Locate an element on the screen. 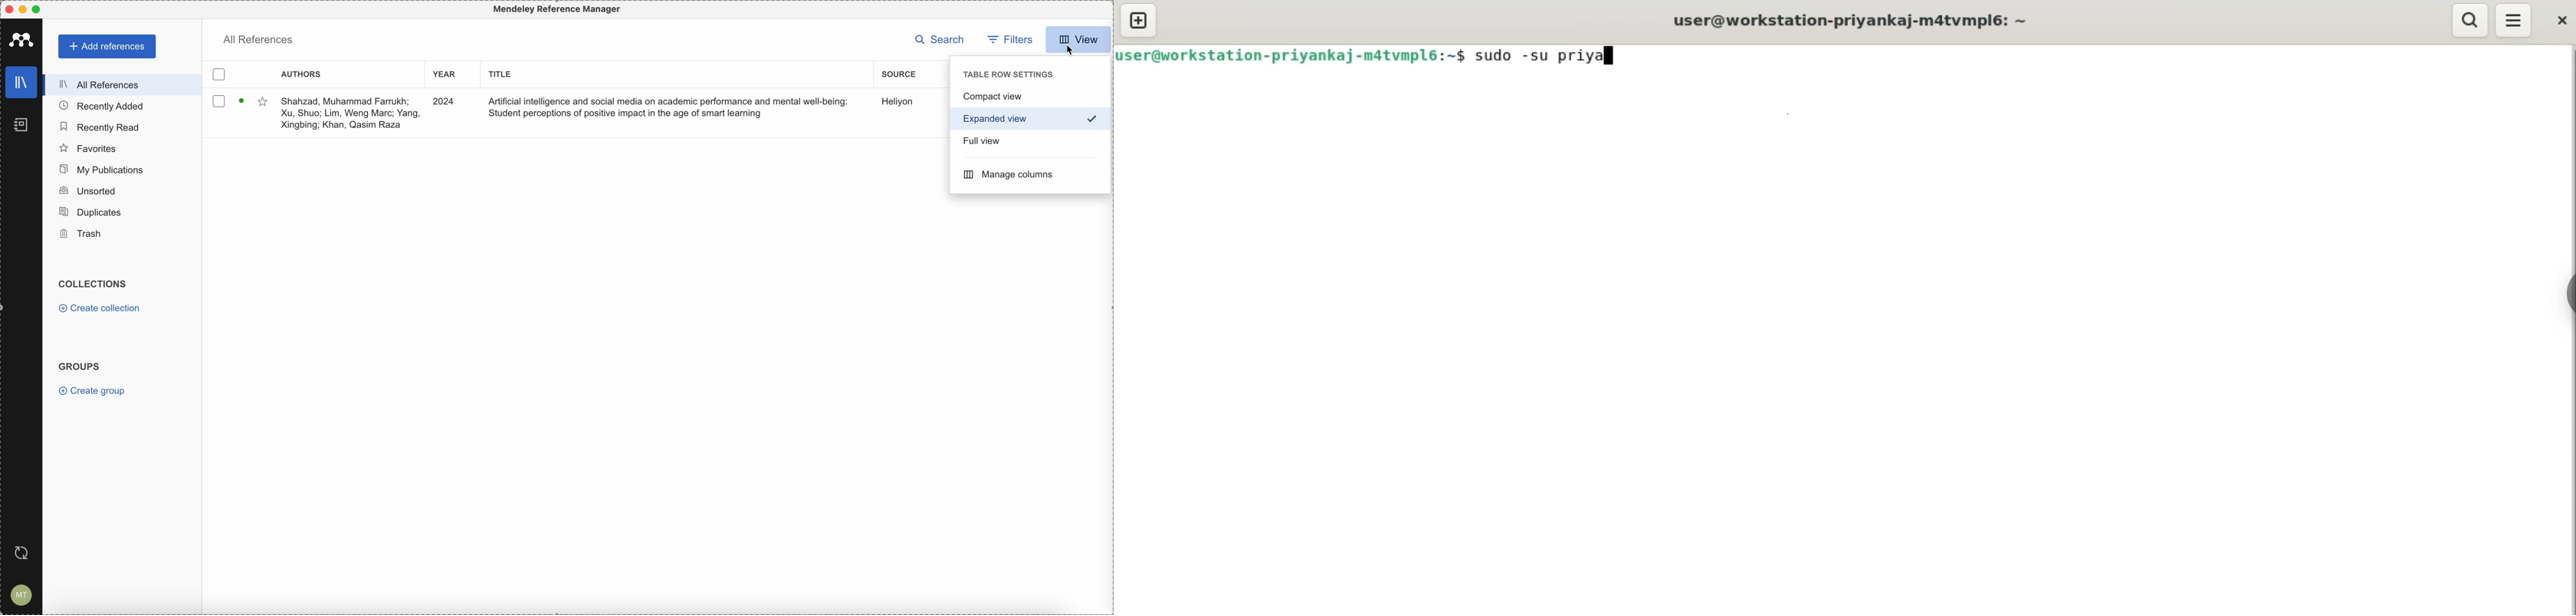  checkbox is located at coordinates (218, 101).